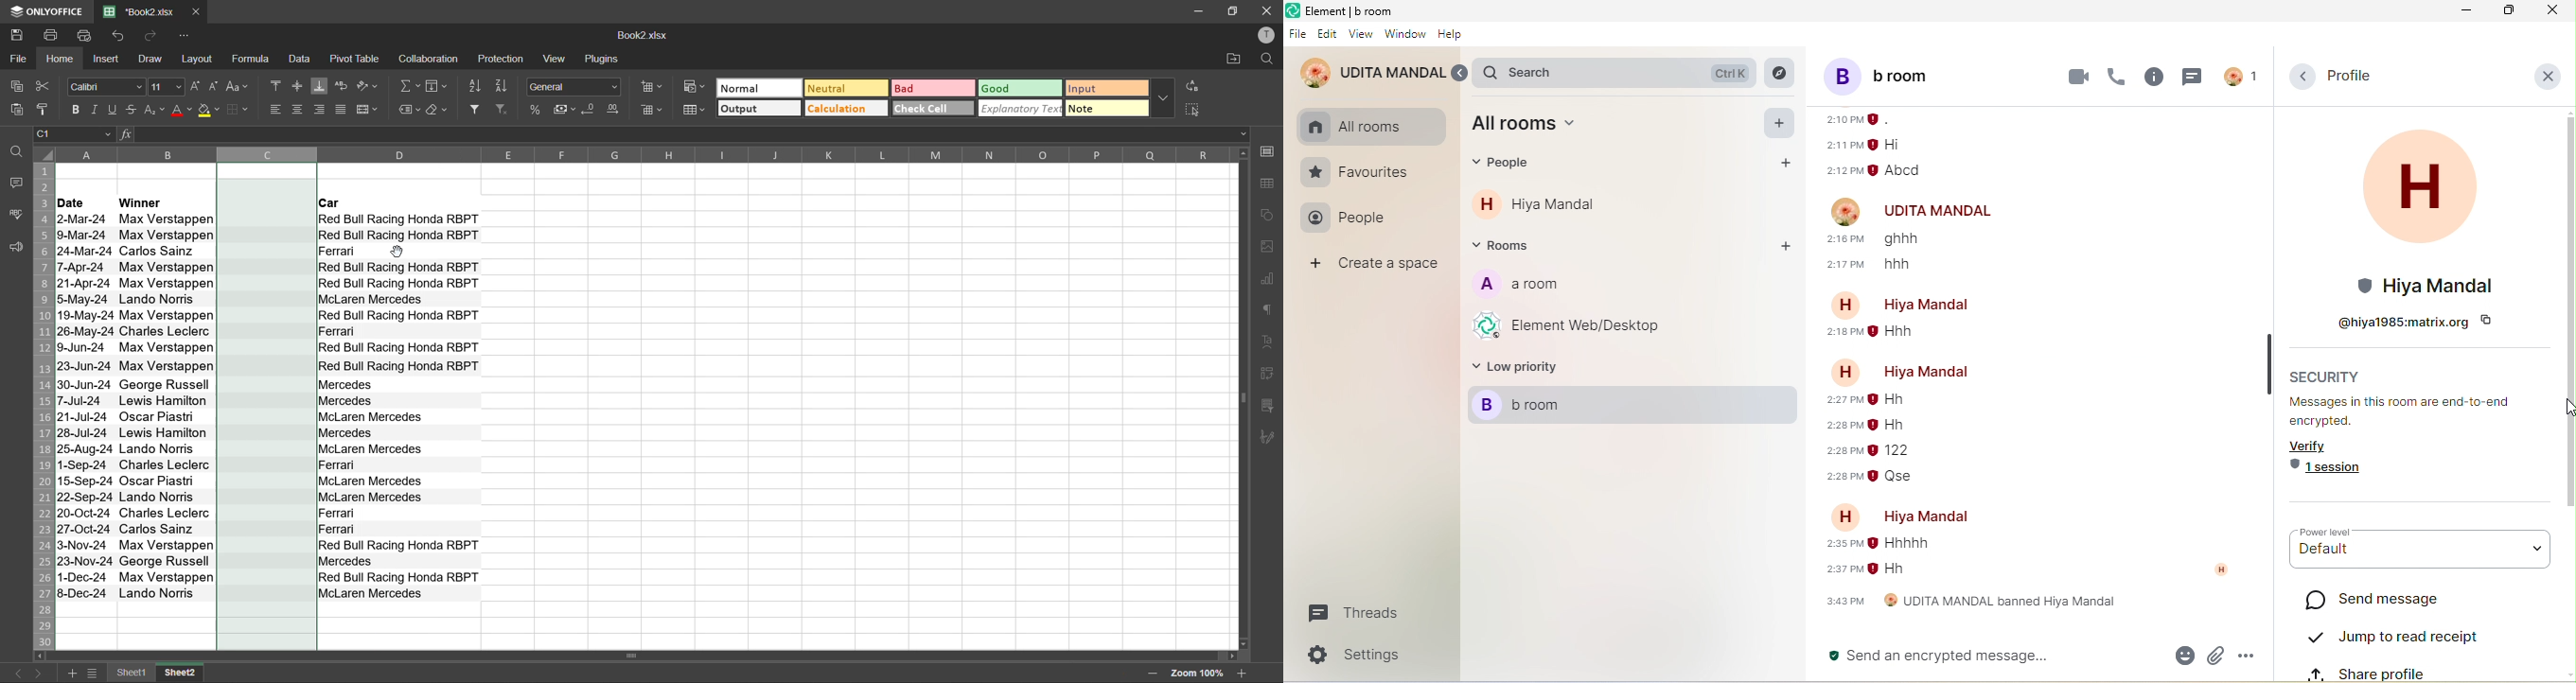  I want to click on cursor movement, so click(2566, 409).